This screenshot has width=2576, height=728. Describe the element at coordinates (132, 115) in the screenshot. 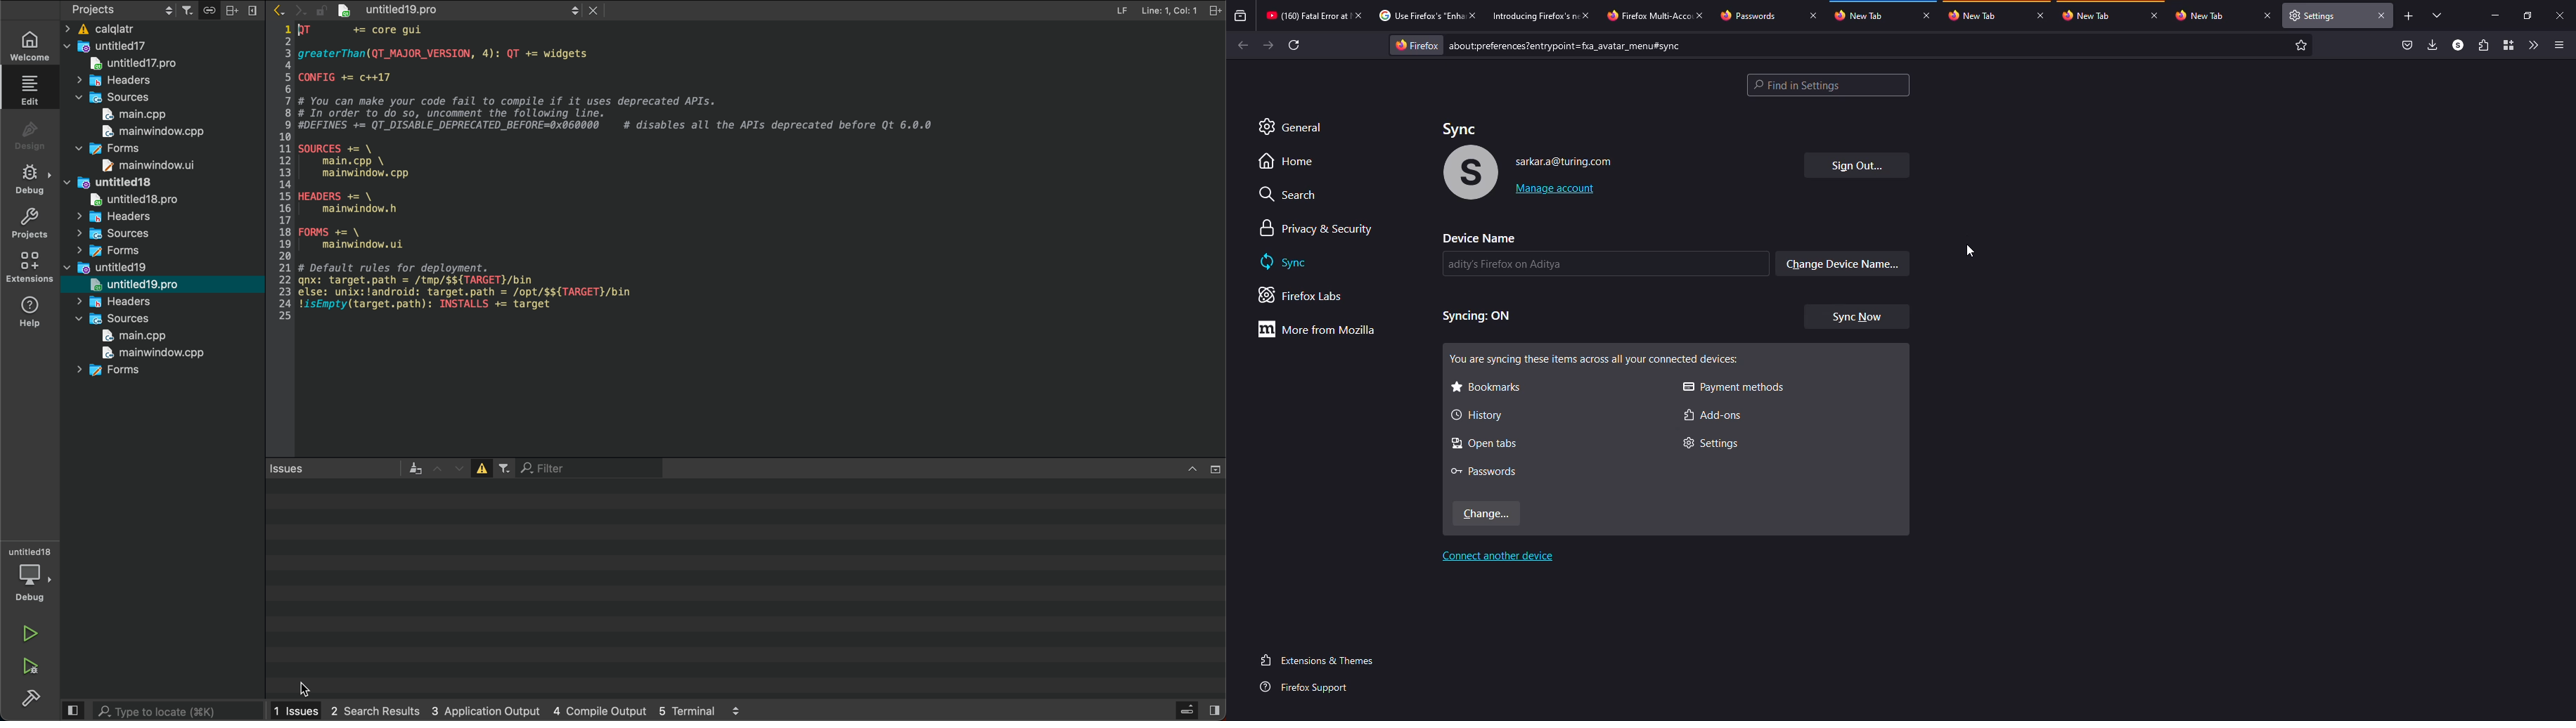

I see `main.cpp` at that location.